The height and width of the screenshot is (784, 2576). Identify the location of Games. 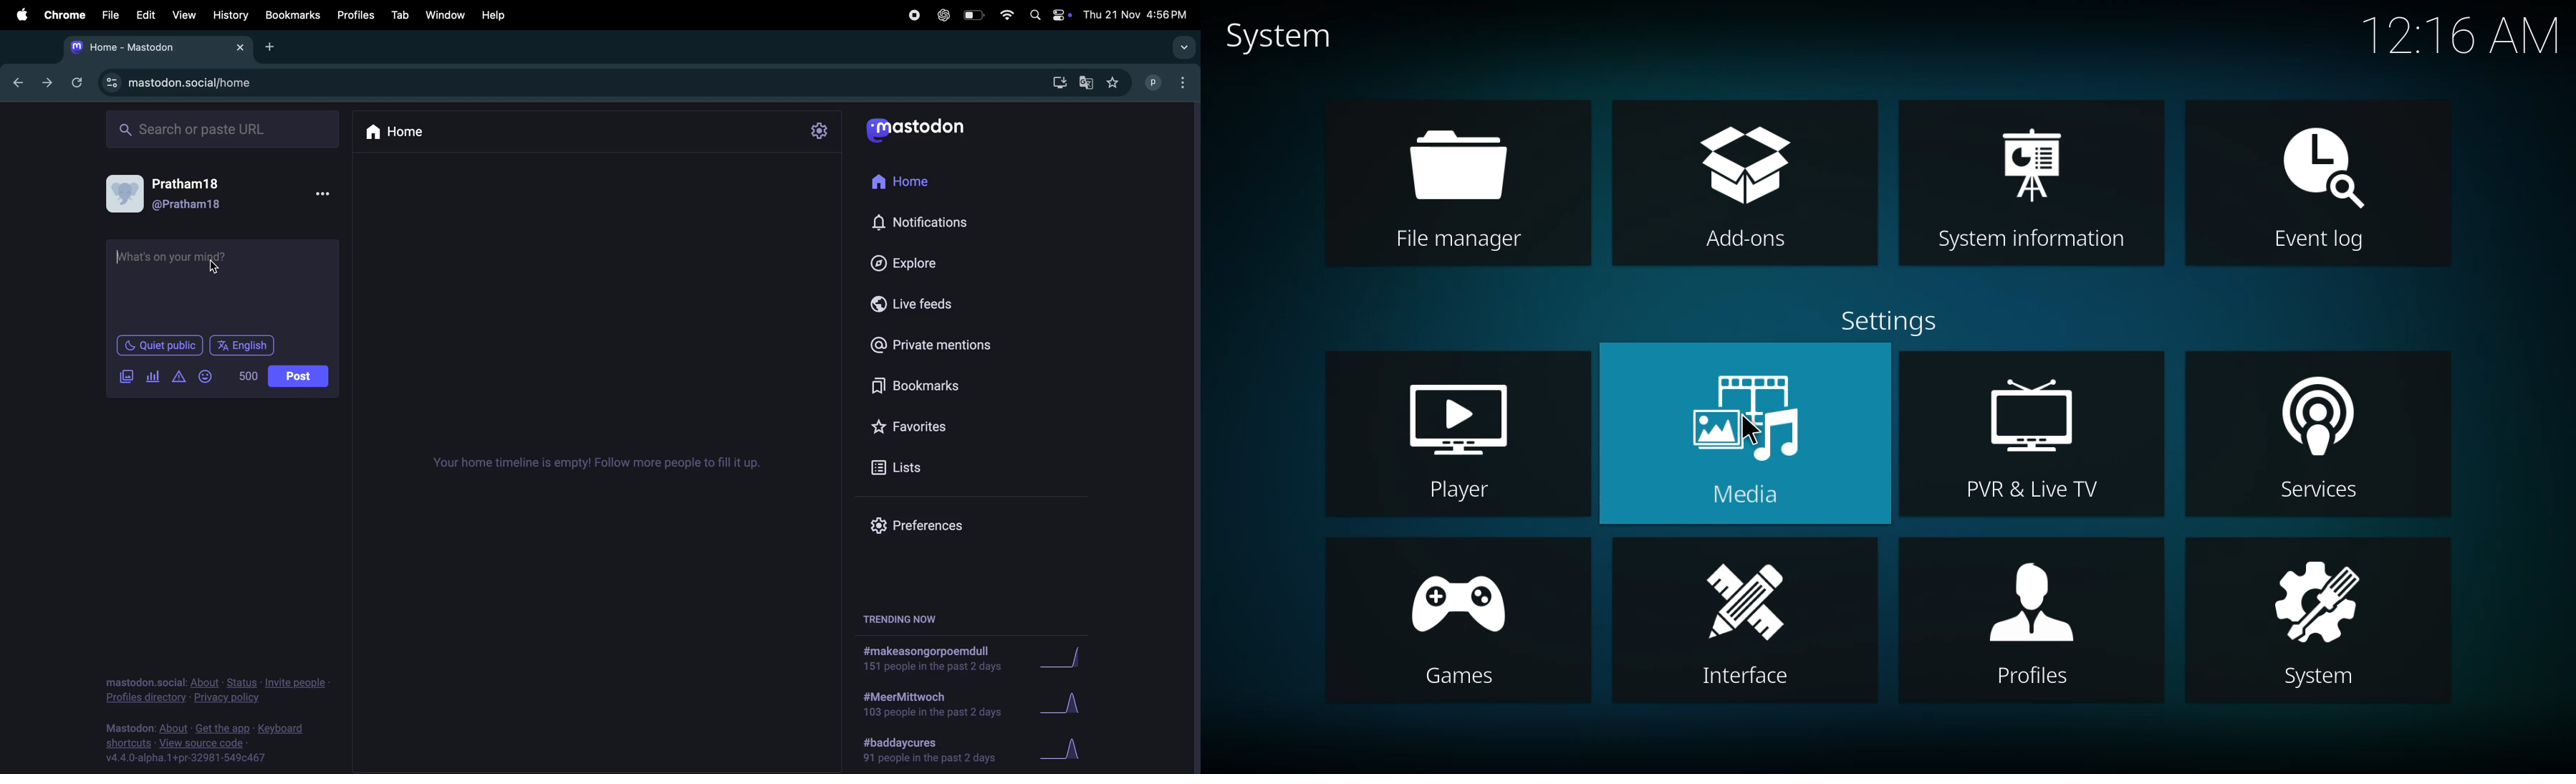
(1469, 678).